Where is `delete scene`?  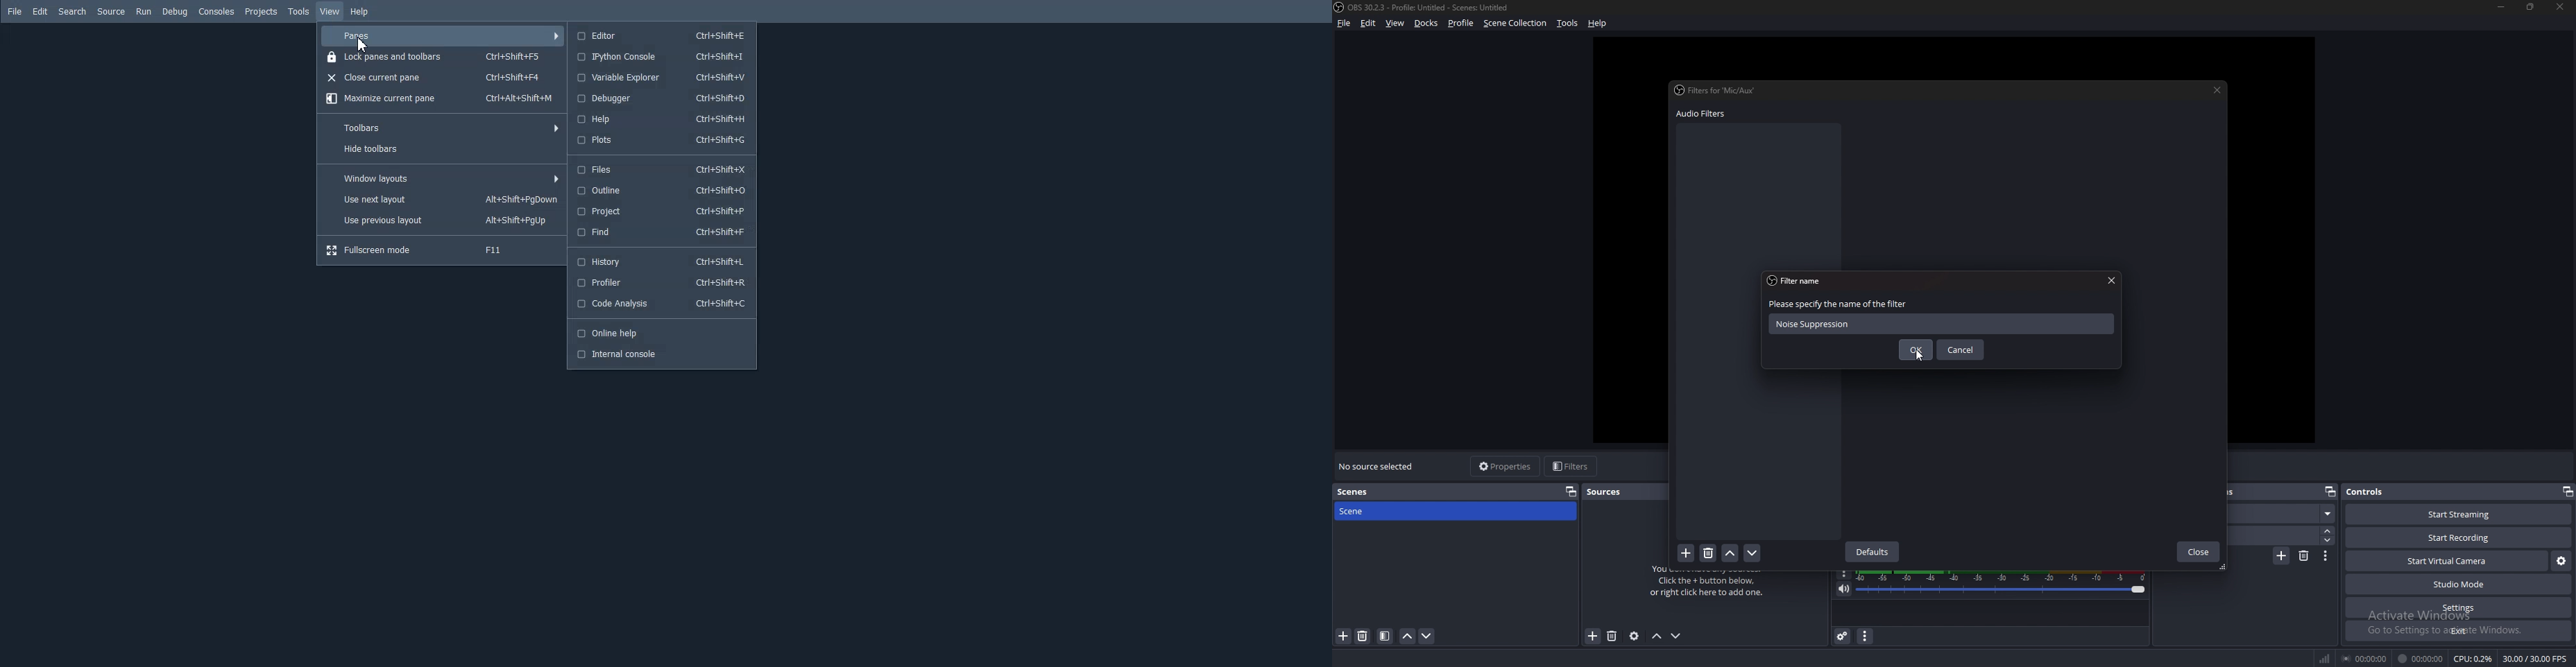 delete scene is located at coordinates (1364, 636).